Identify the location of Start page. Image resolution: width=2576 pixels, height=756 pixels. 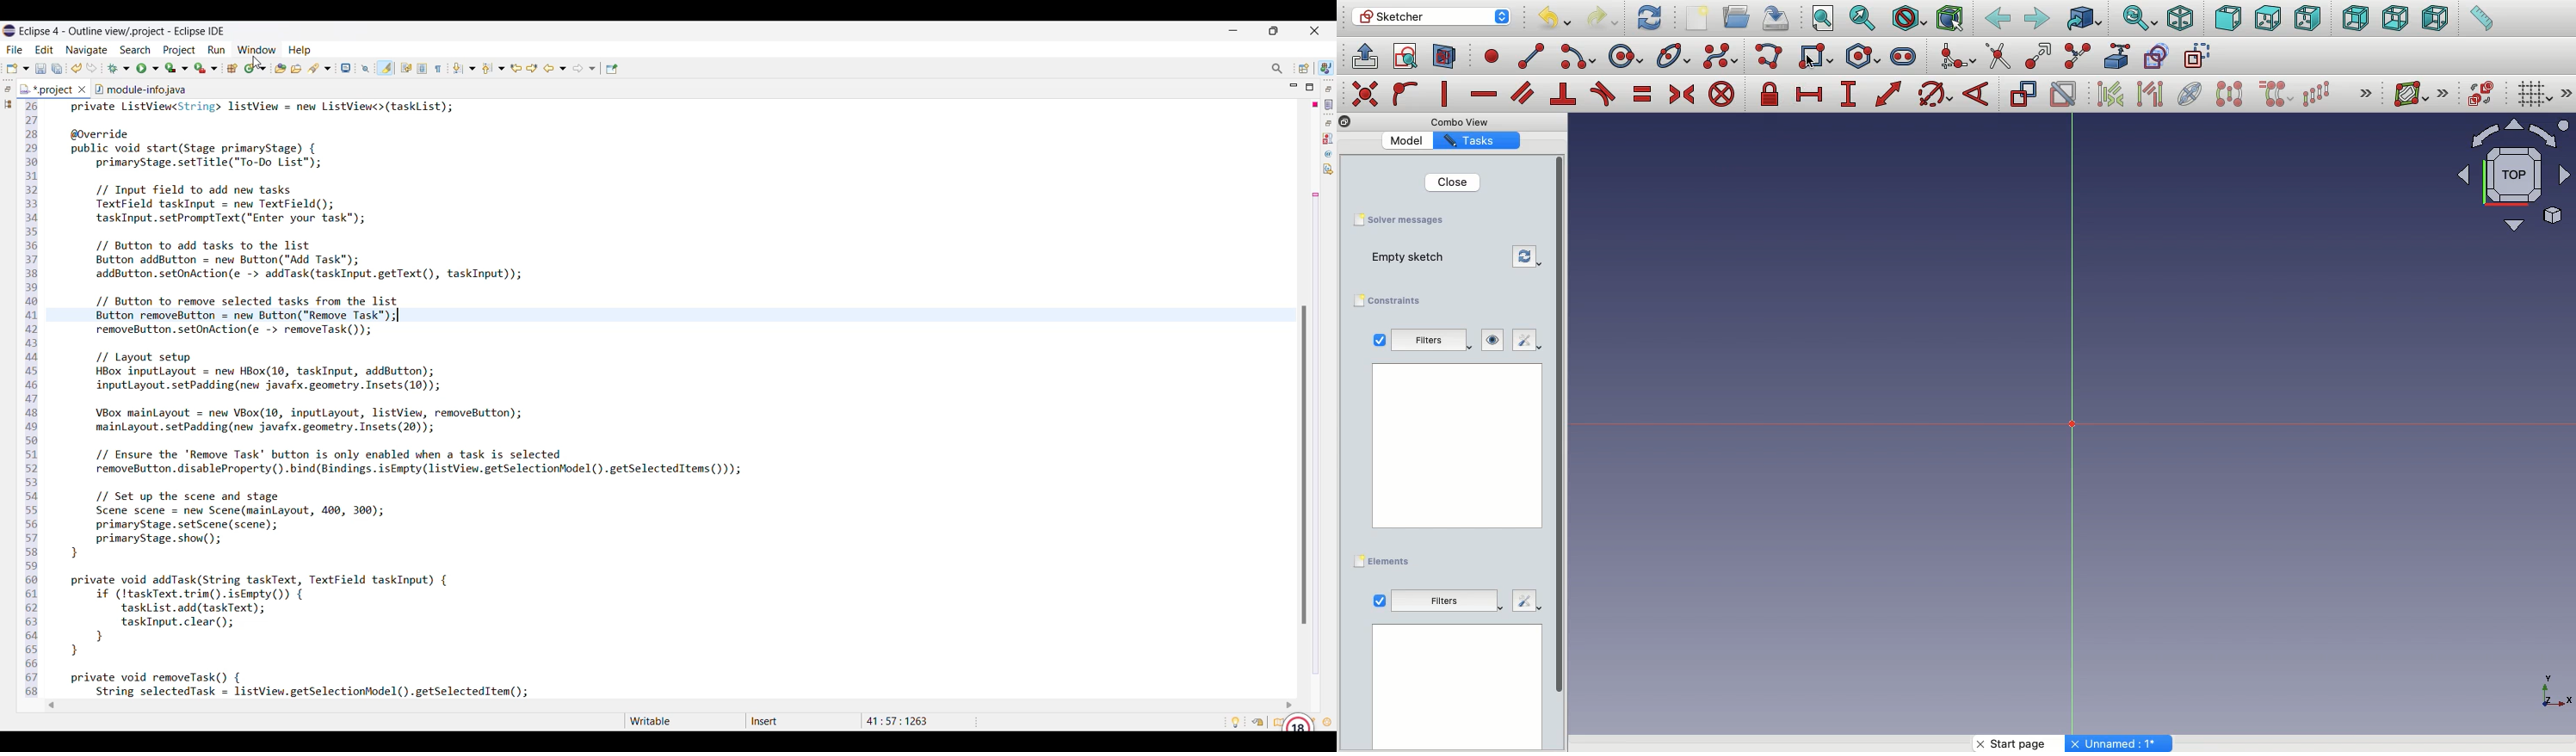
(2021, 743).